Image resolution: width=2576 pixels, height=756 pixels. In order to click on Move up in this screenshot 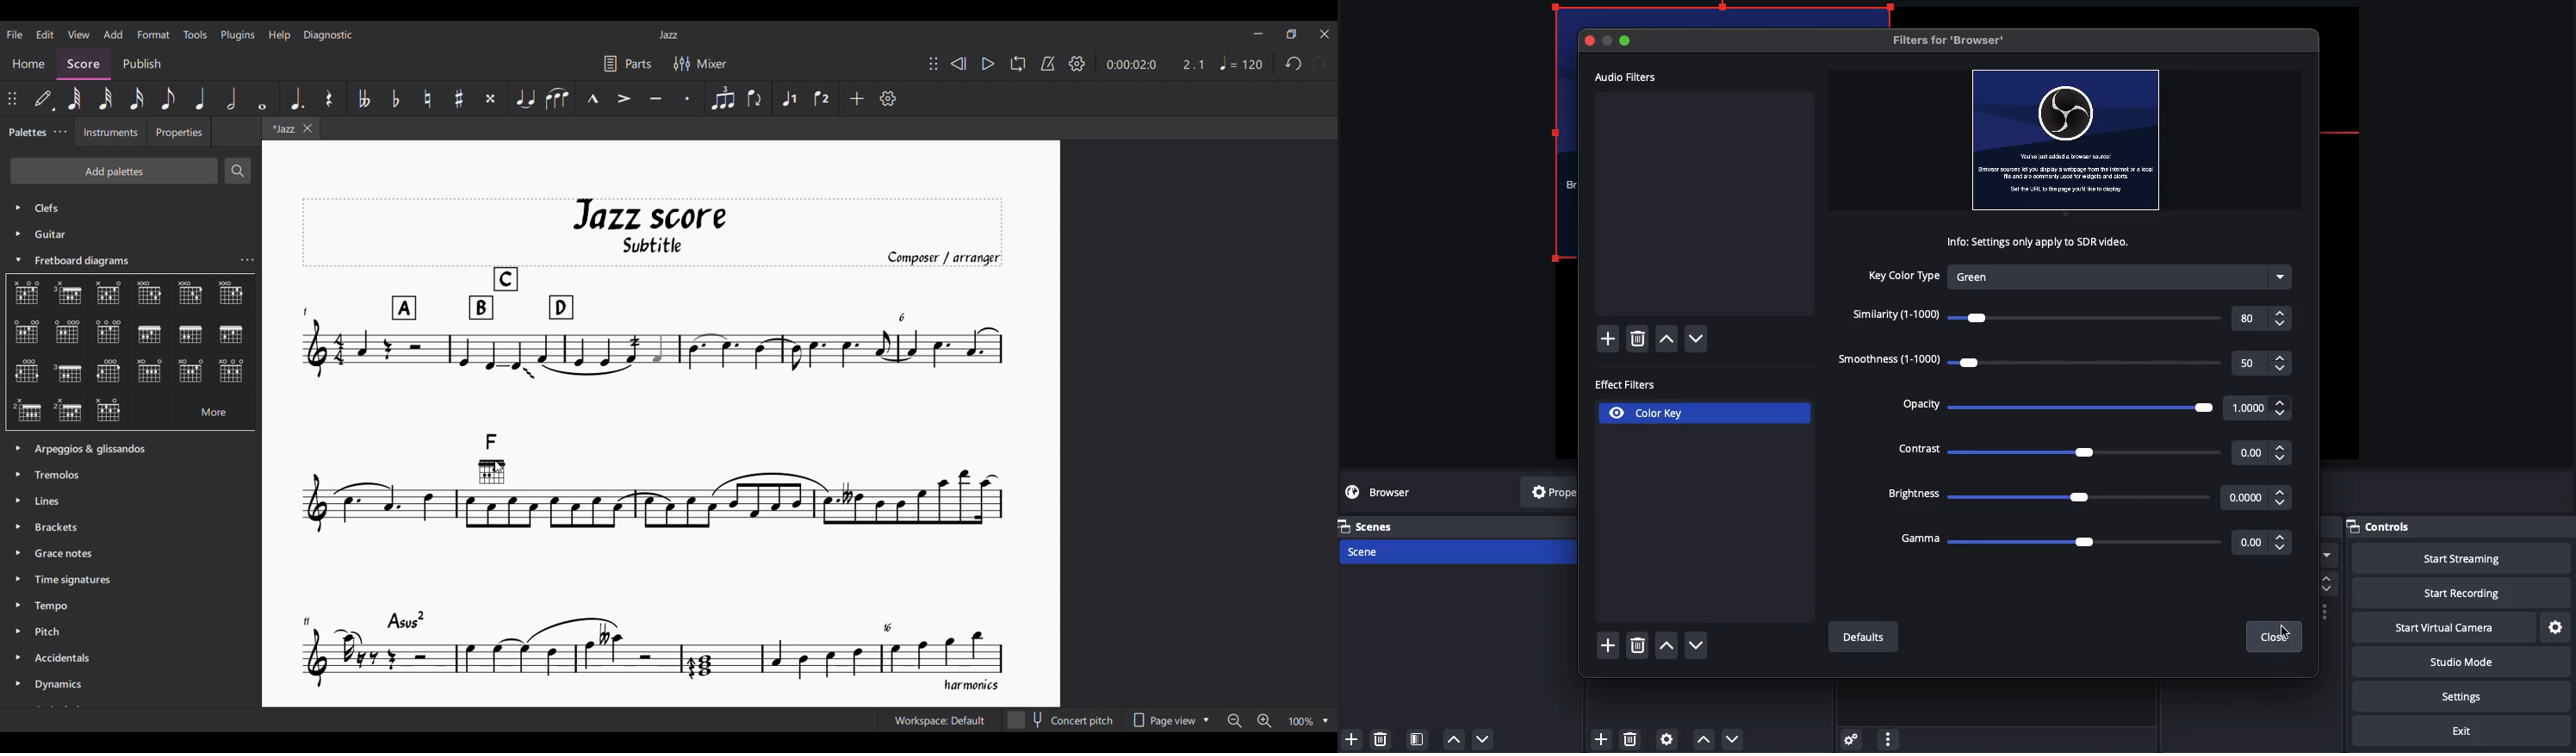, I will do `click(1703, 741)`.